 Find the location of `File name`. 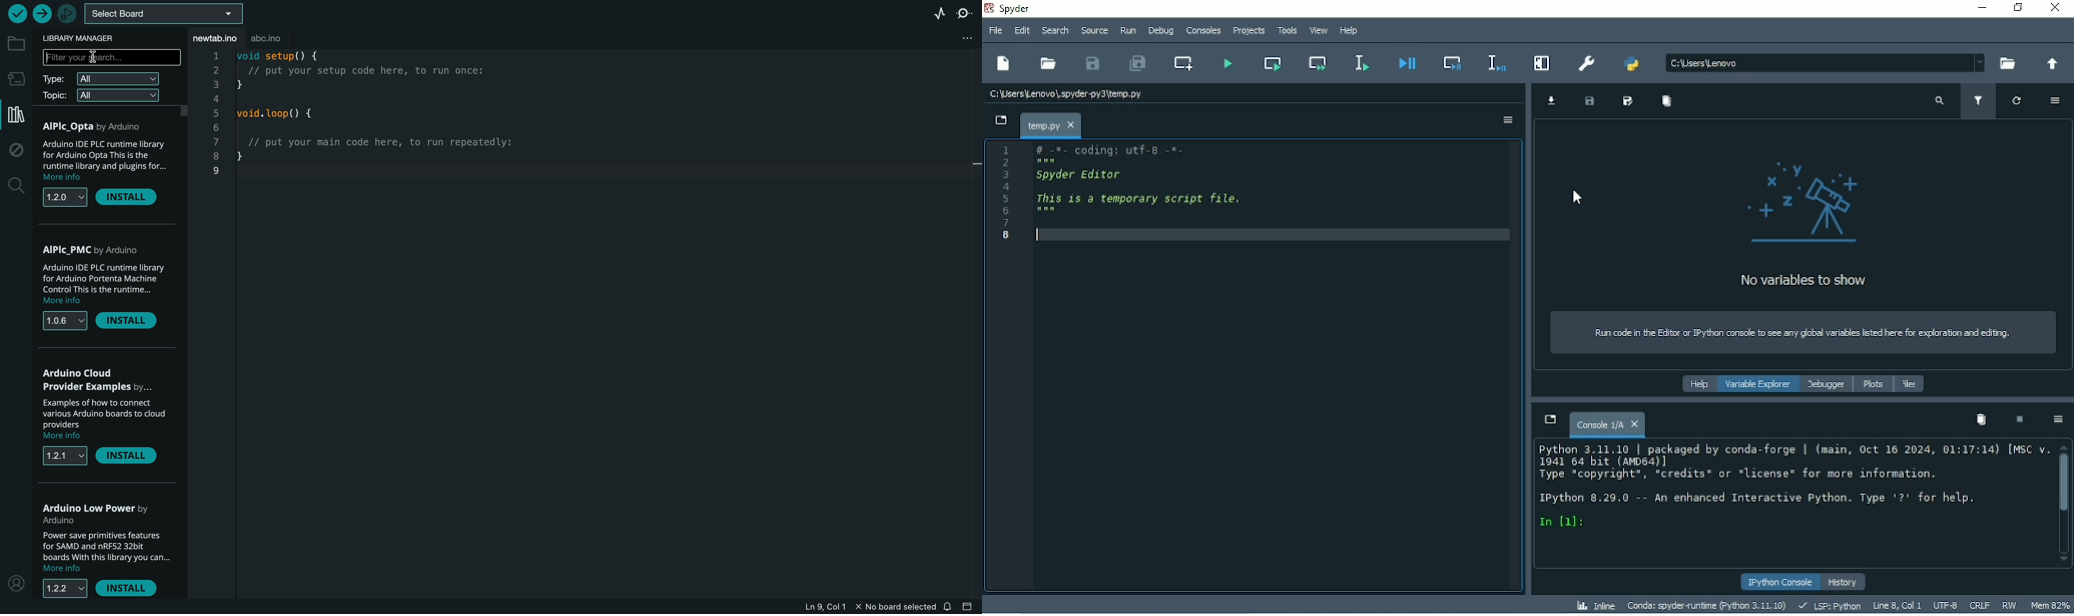

File name is located at coordinates (1049, 125).